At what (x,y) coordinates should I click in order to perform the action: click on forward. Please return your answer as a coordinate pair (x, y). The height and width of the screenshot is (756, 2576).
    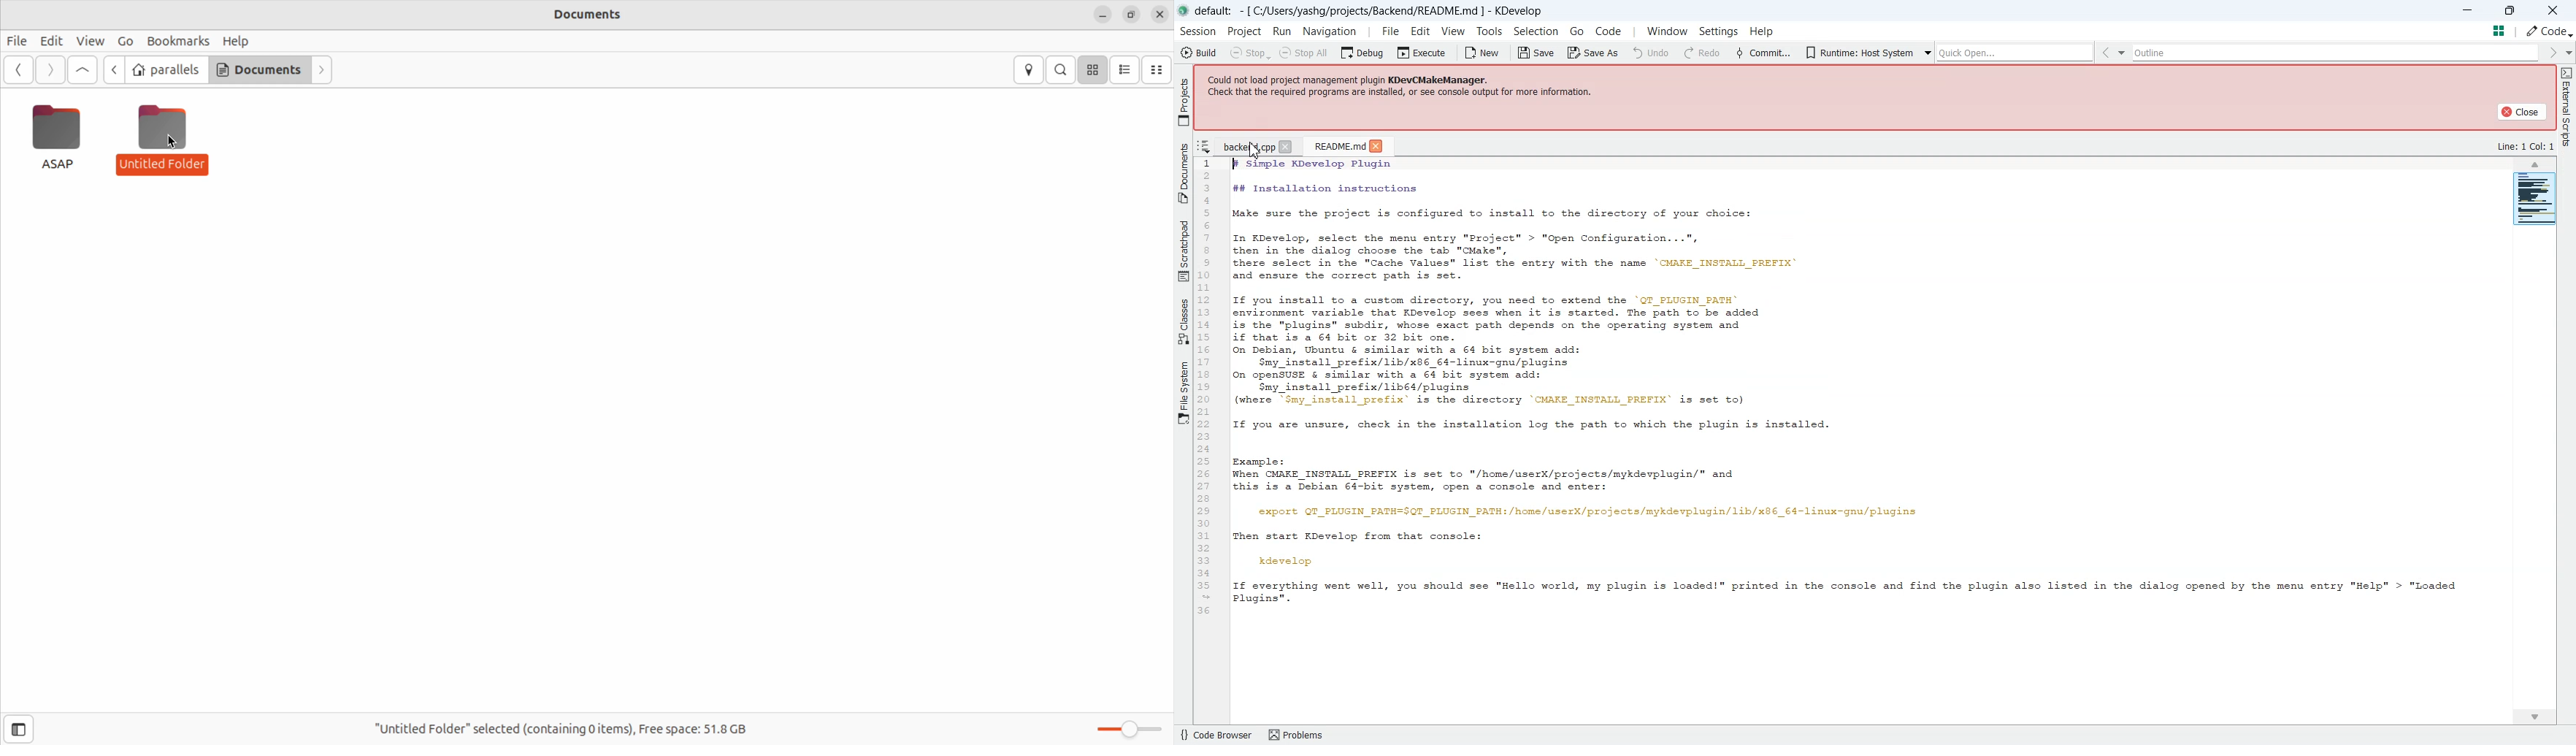
    Looking at the image, I should click on (50, 70).